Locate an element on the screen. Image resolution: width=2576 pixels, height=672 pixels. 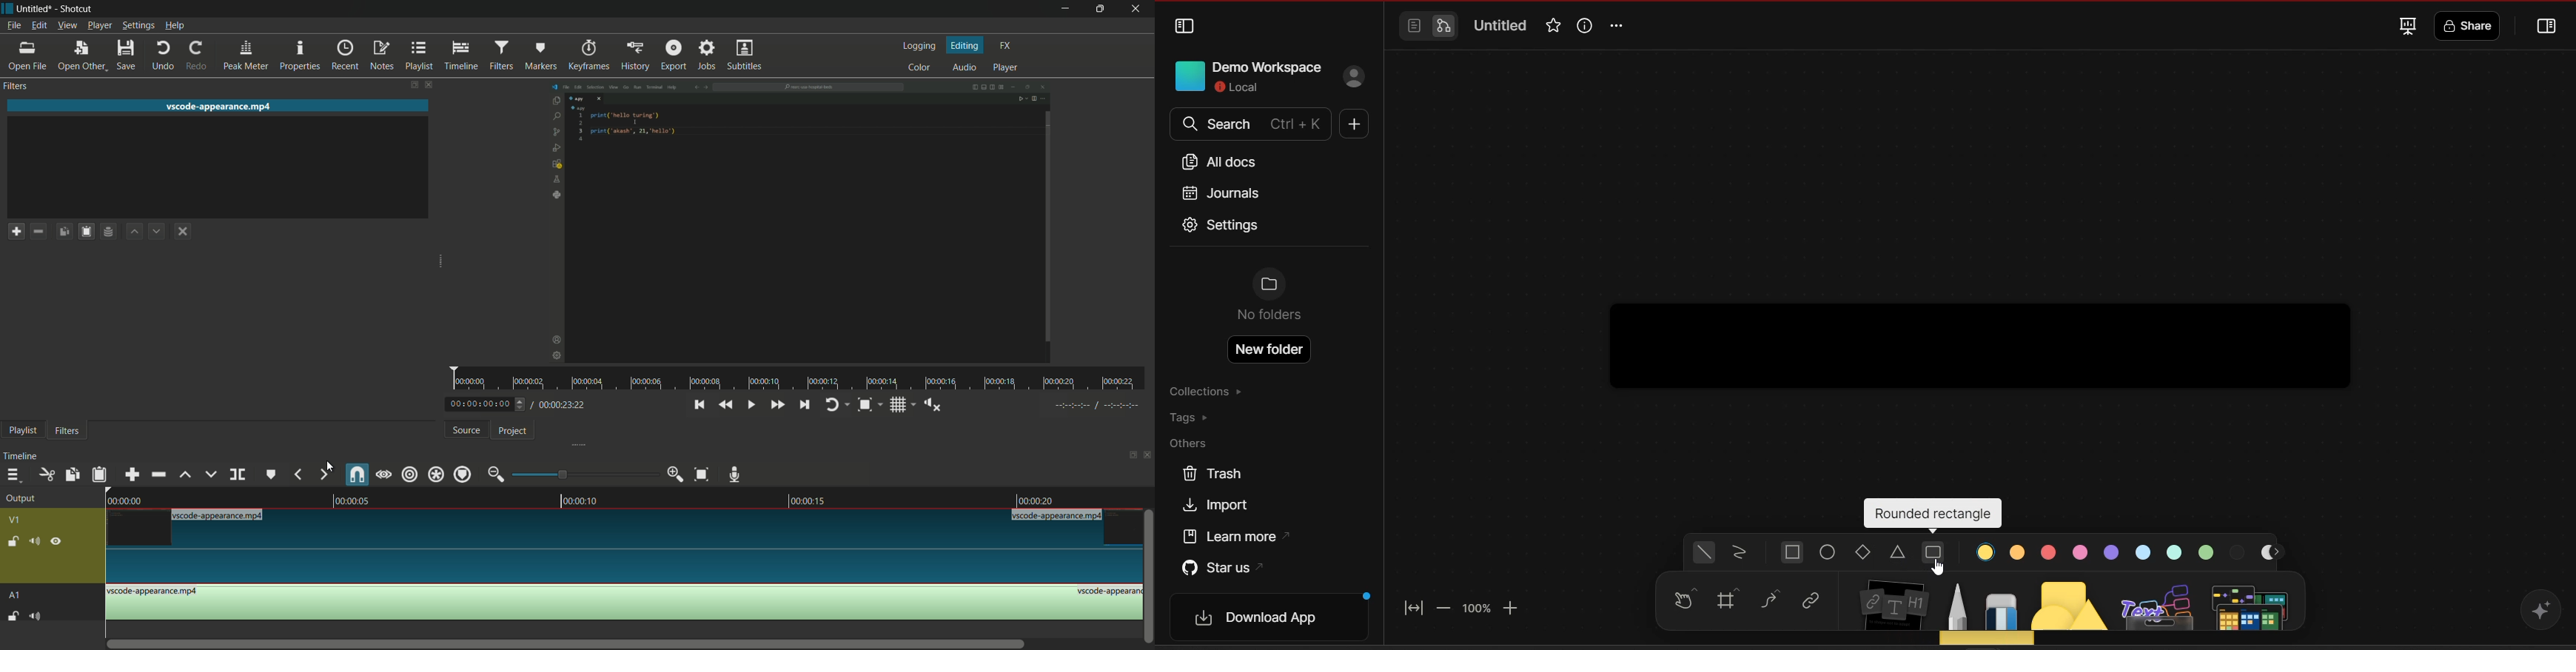
edit menu is located at coordinates (38, 25).